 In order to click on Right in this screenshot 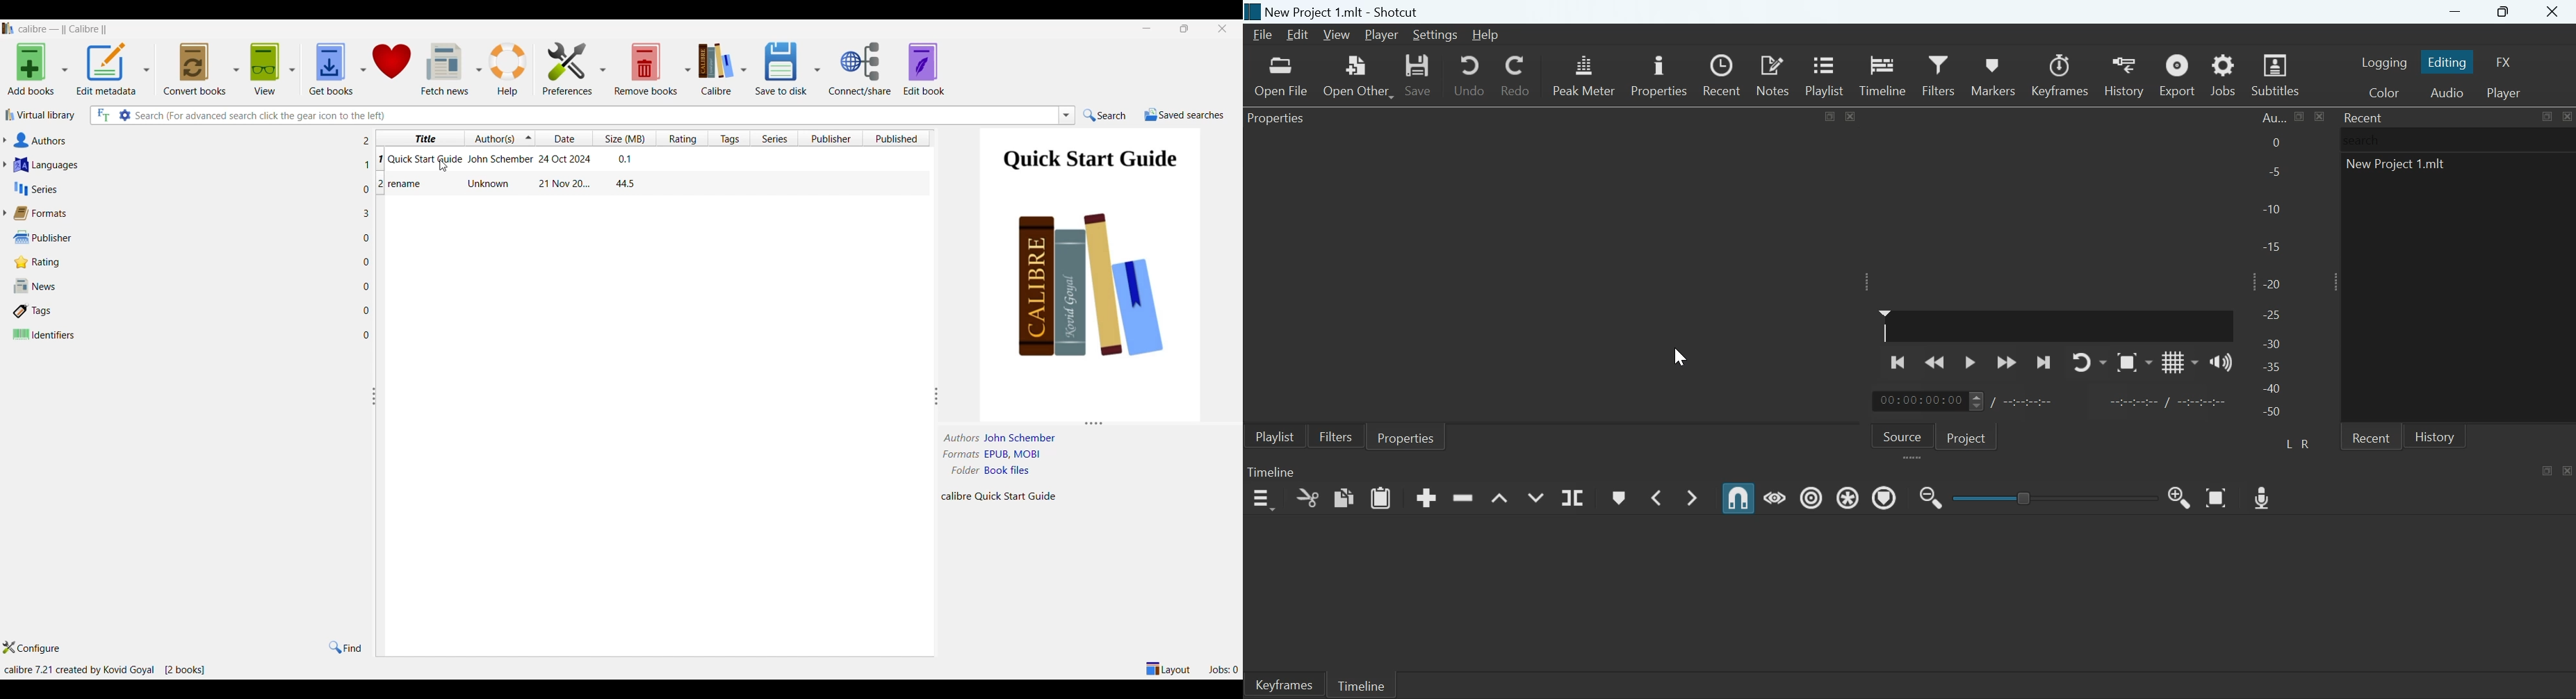, I will do `click(2308, 443)`.